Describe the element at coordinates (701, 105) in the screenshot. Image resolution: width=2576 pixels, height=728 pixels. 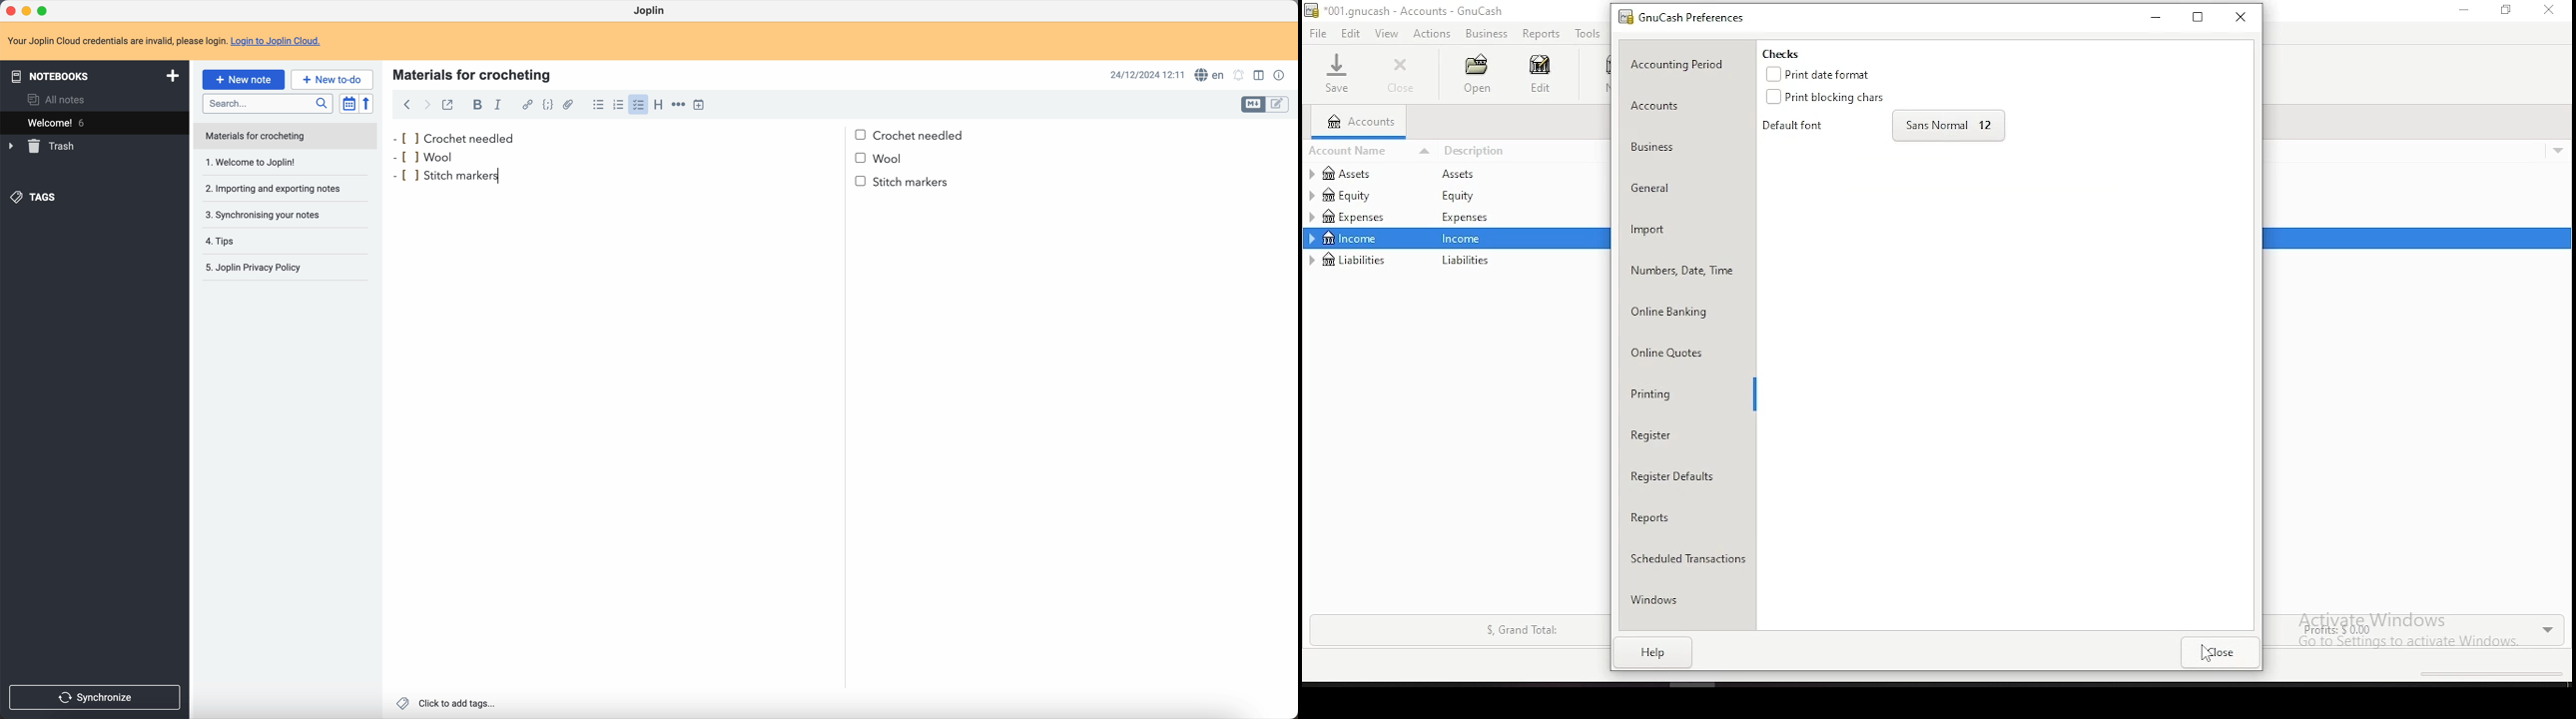
I see `insert time` at that location.